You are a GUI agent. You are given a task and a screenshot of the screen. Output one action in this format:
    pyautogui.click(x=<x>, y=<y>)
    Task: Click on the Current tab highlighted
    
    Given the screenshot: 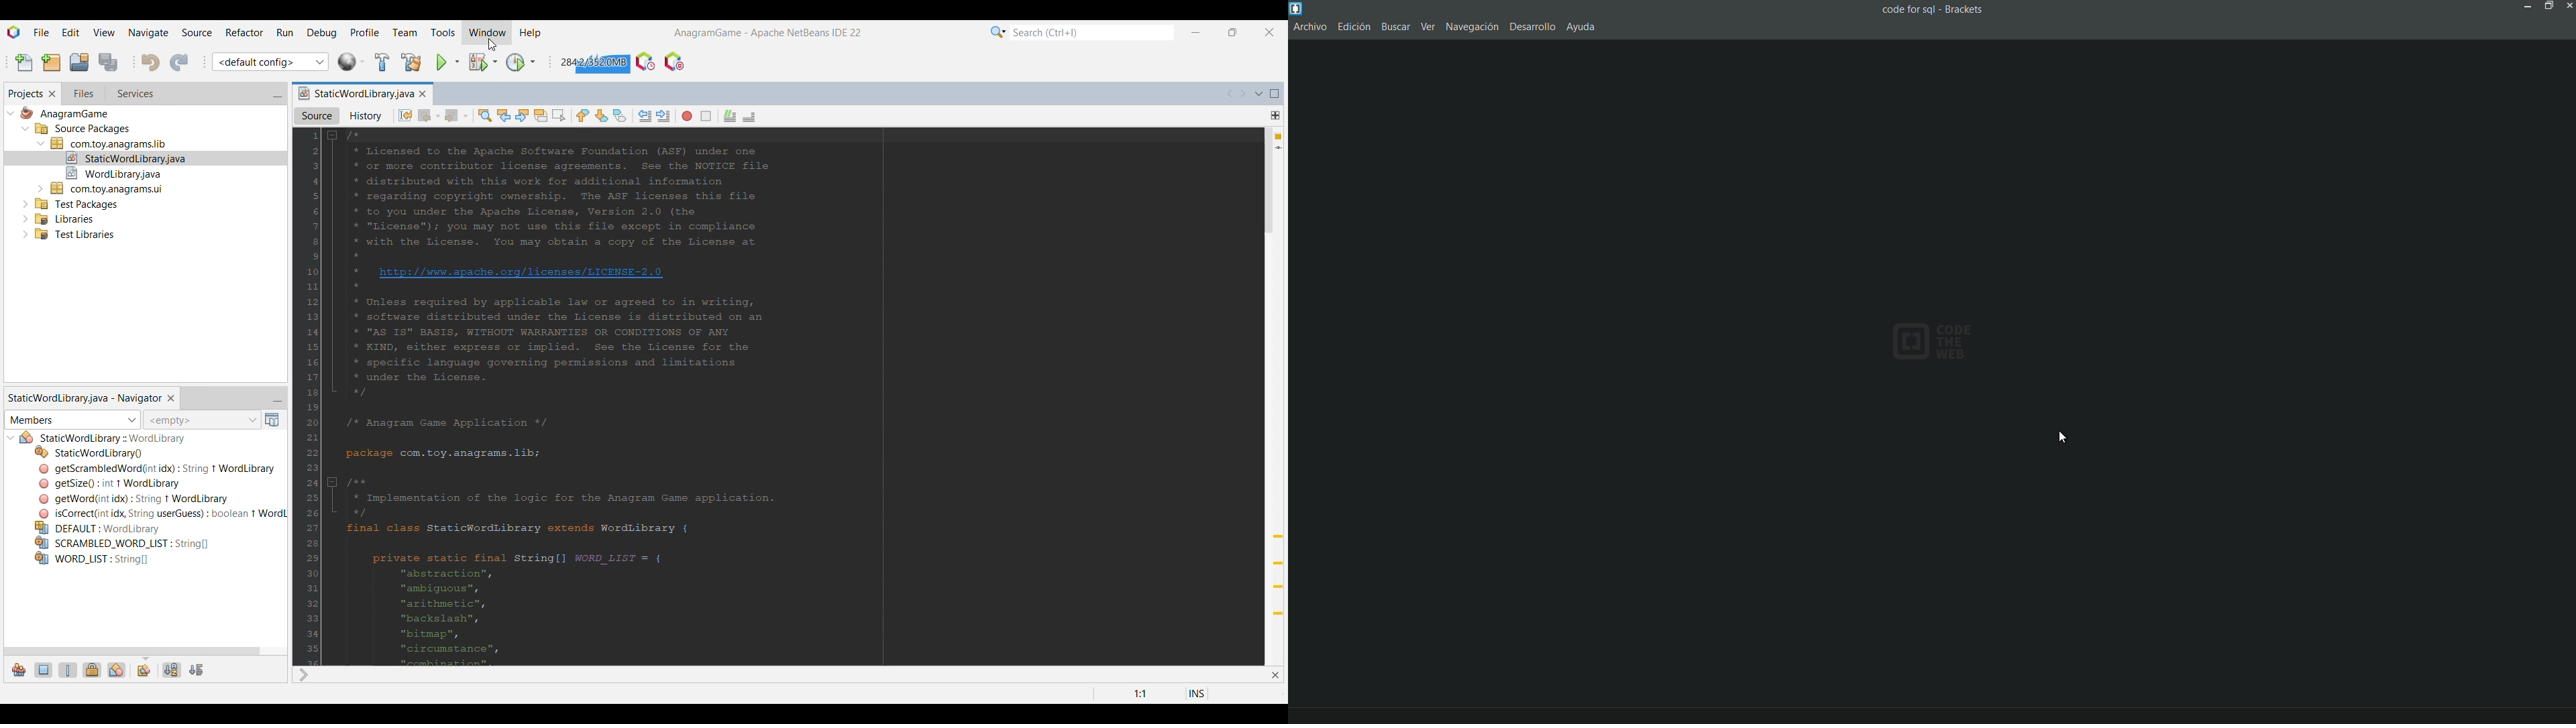 What is the action you would take?
    pyautogui.click(x=354, y=93)
    